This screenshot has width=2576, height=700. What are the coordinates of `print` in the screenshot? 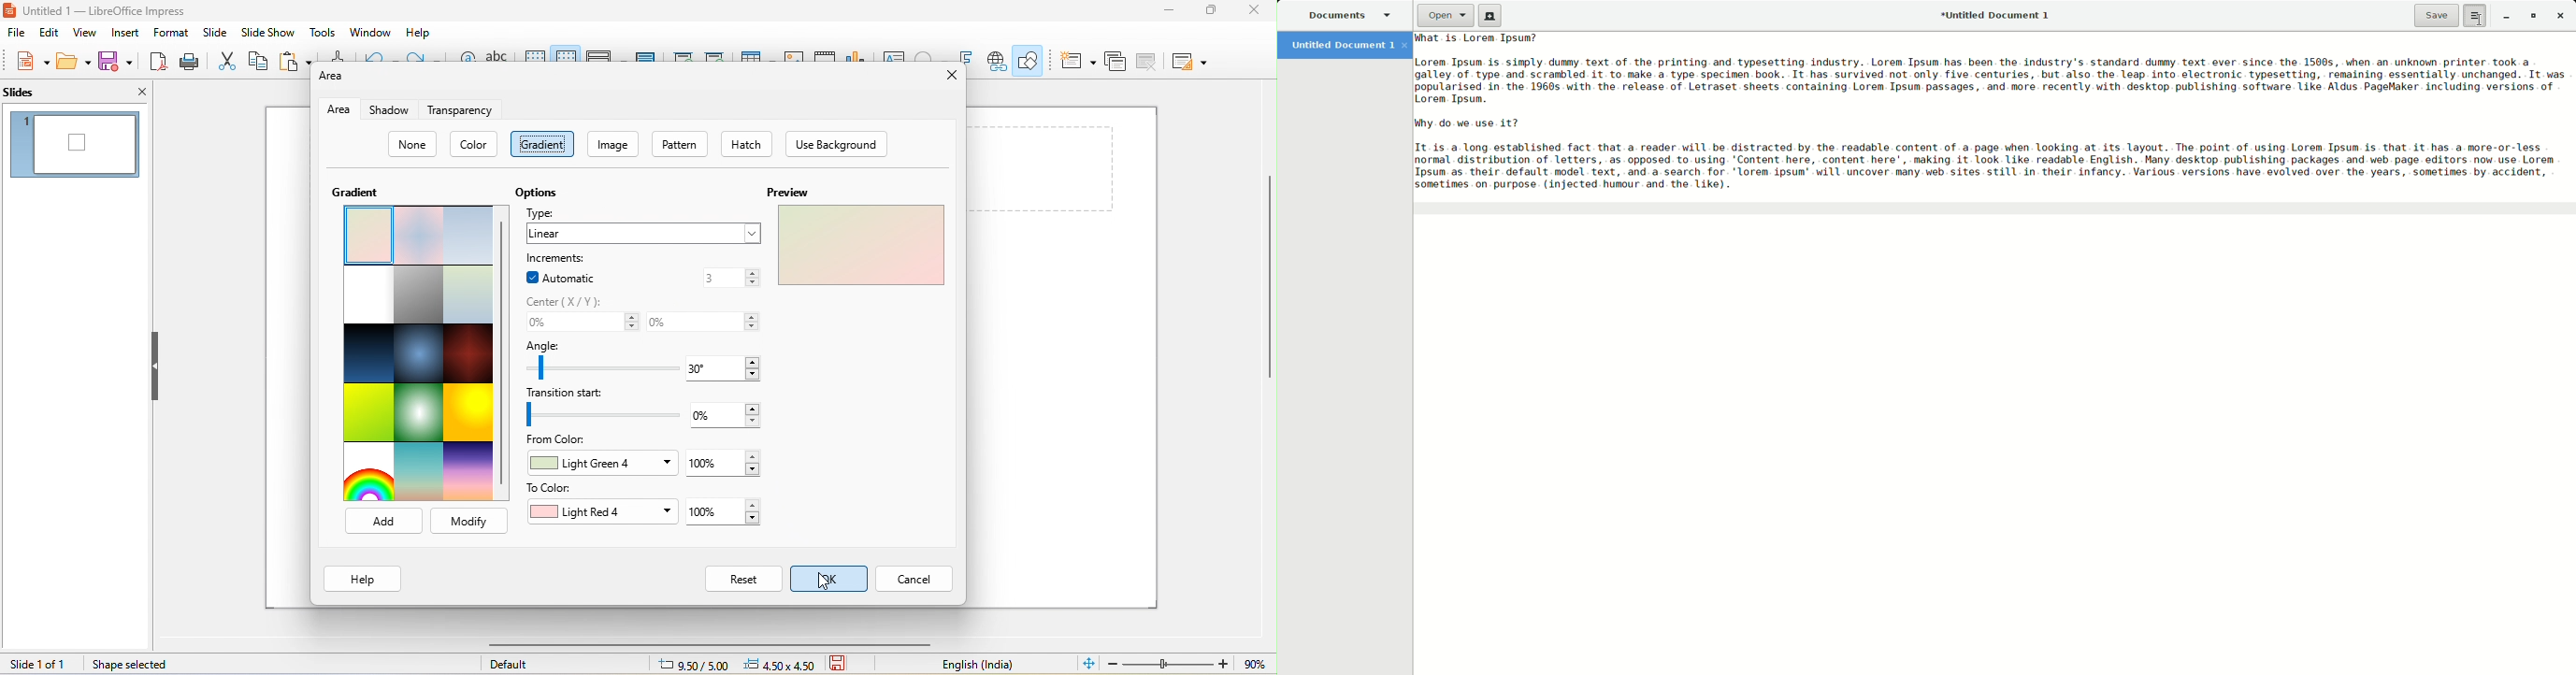 It's located at (188, 61).